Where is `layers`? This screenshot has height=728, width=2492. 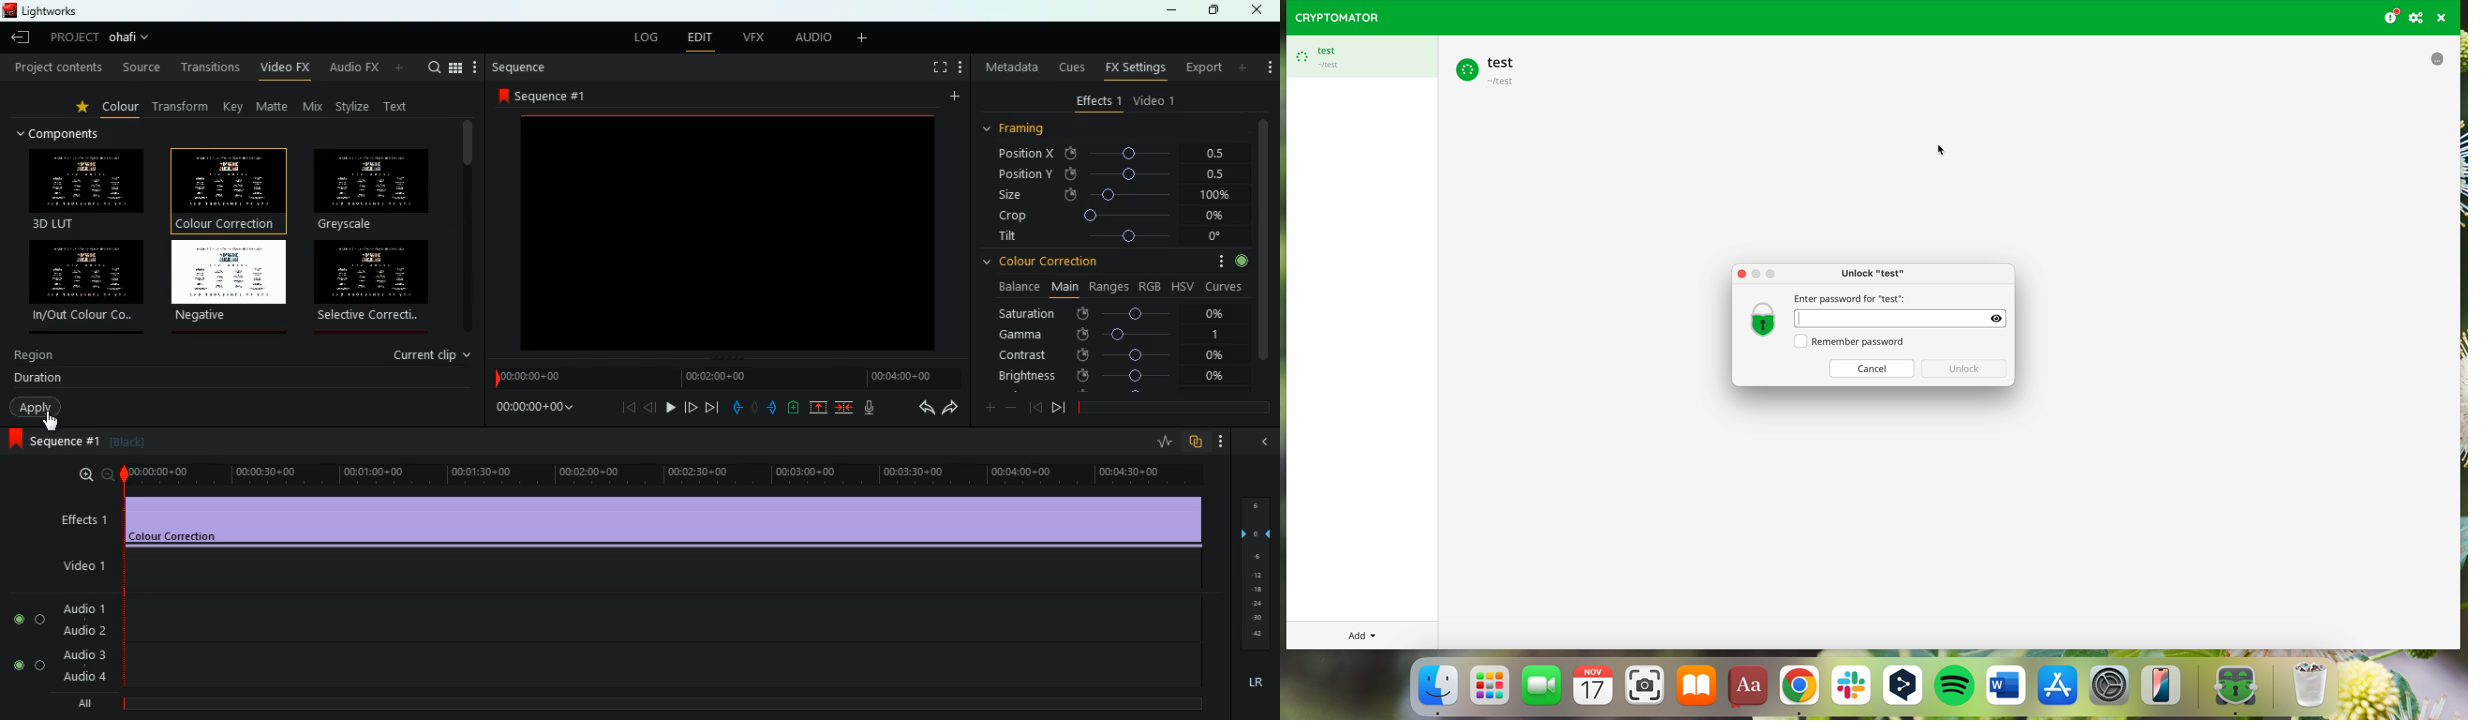
layers is located at coordinates (1254, 575).